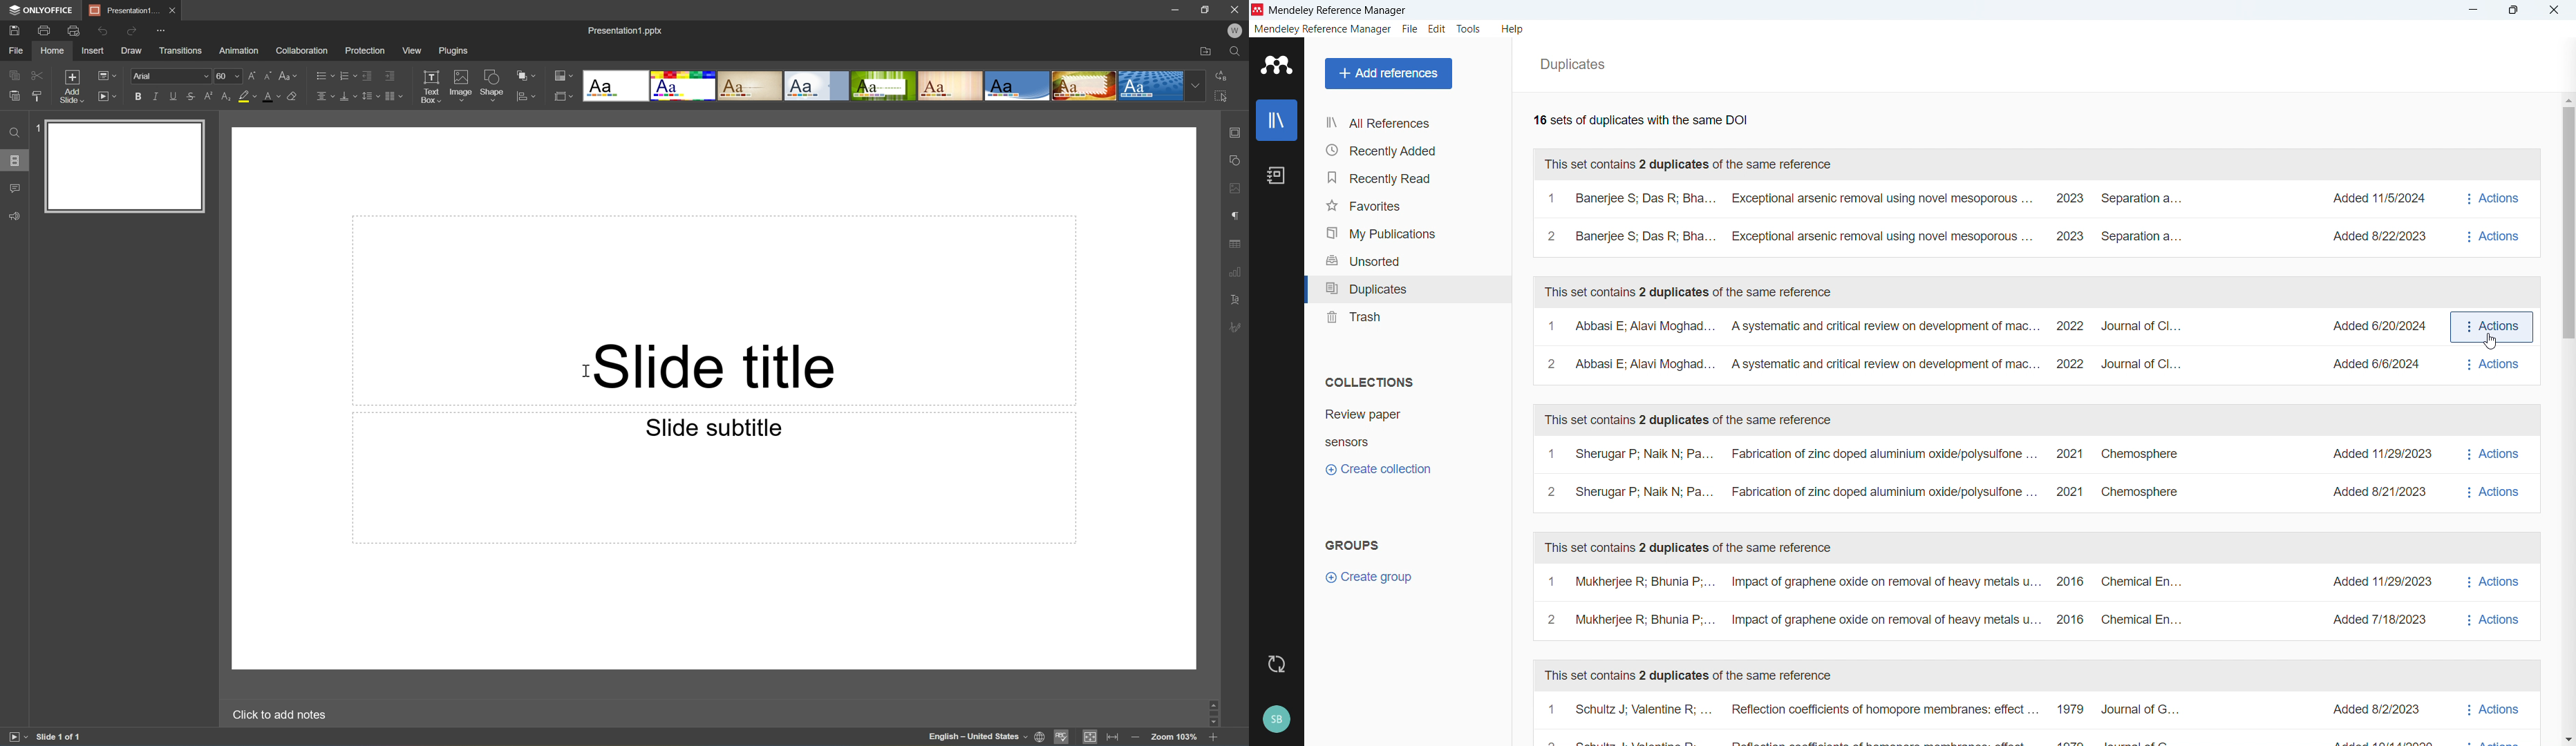 The width and height of the screenshot is (2576, 756). Describe the element at coordinates (1277, 663) in the screenshot. I see `sync` at that location.